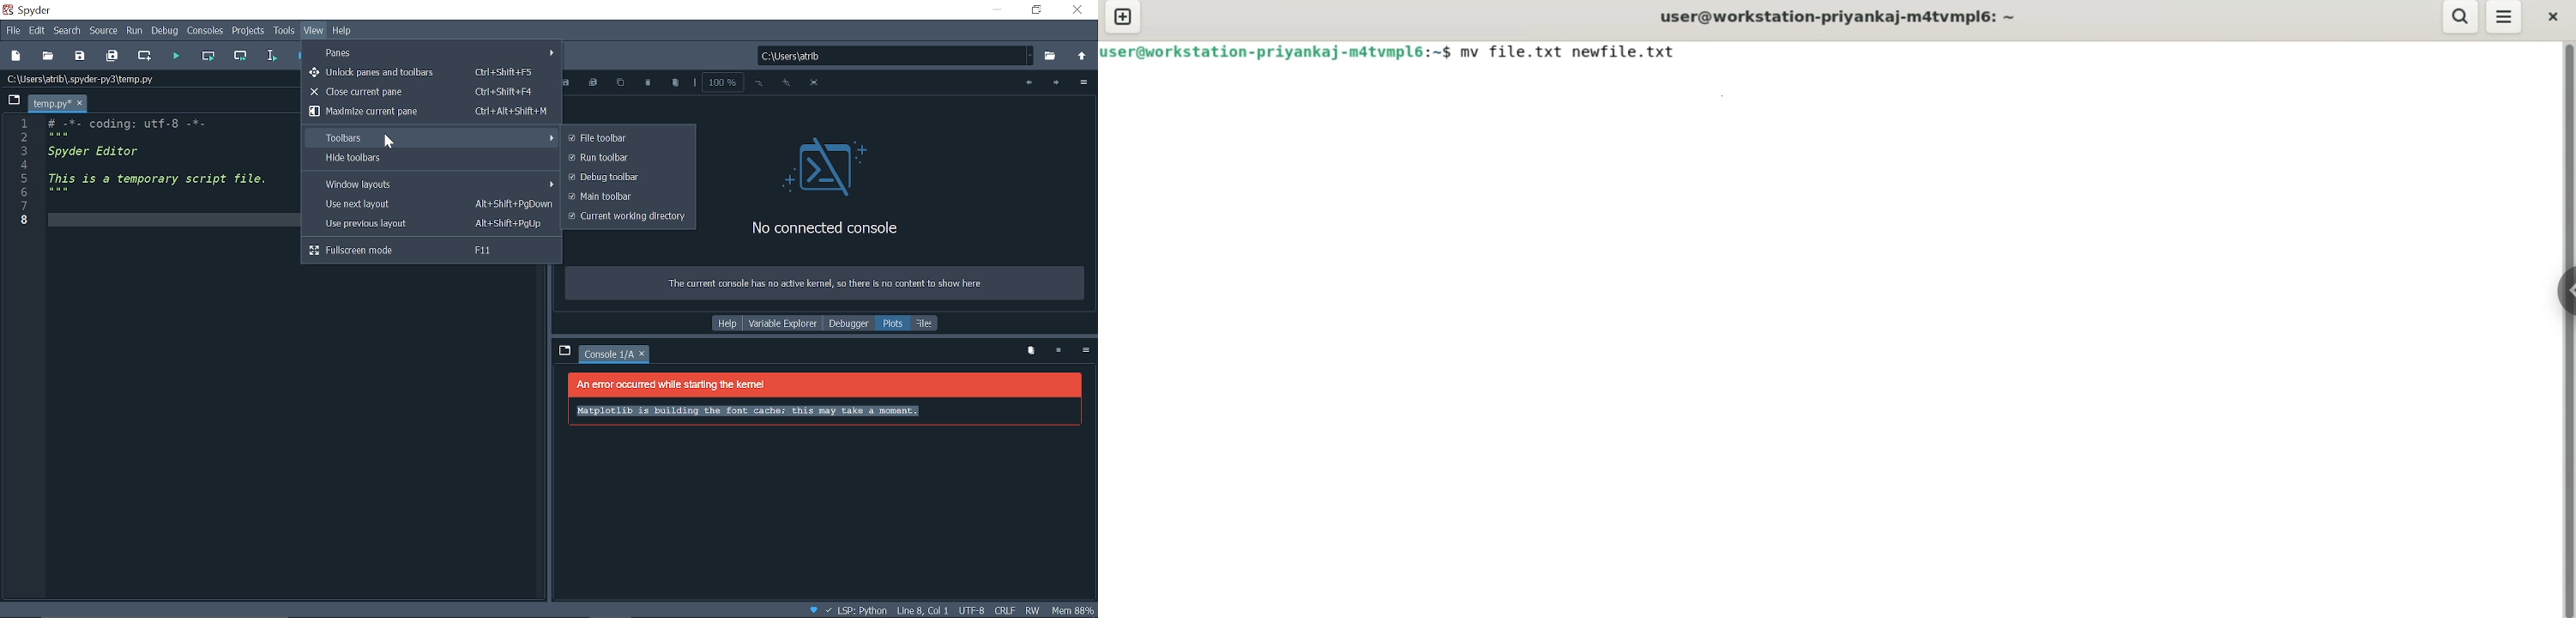 Image resolution: width=2576 pixels, height=644 pixels. What do you see at coordinates (431, 72) in the screenshot?
I see `unlock panes and toolbars` at bounding box center [431, 72].